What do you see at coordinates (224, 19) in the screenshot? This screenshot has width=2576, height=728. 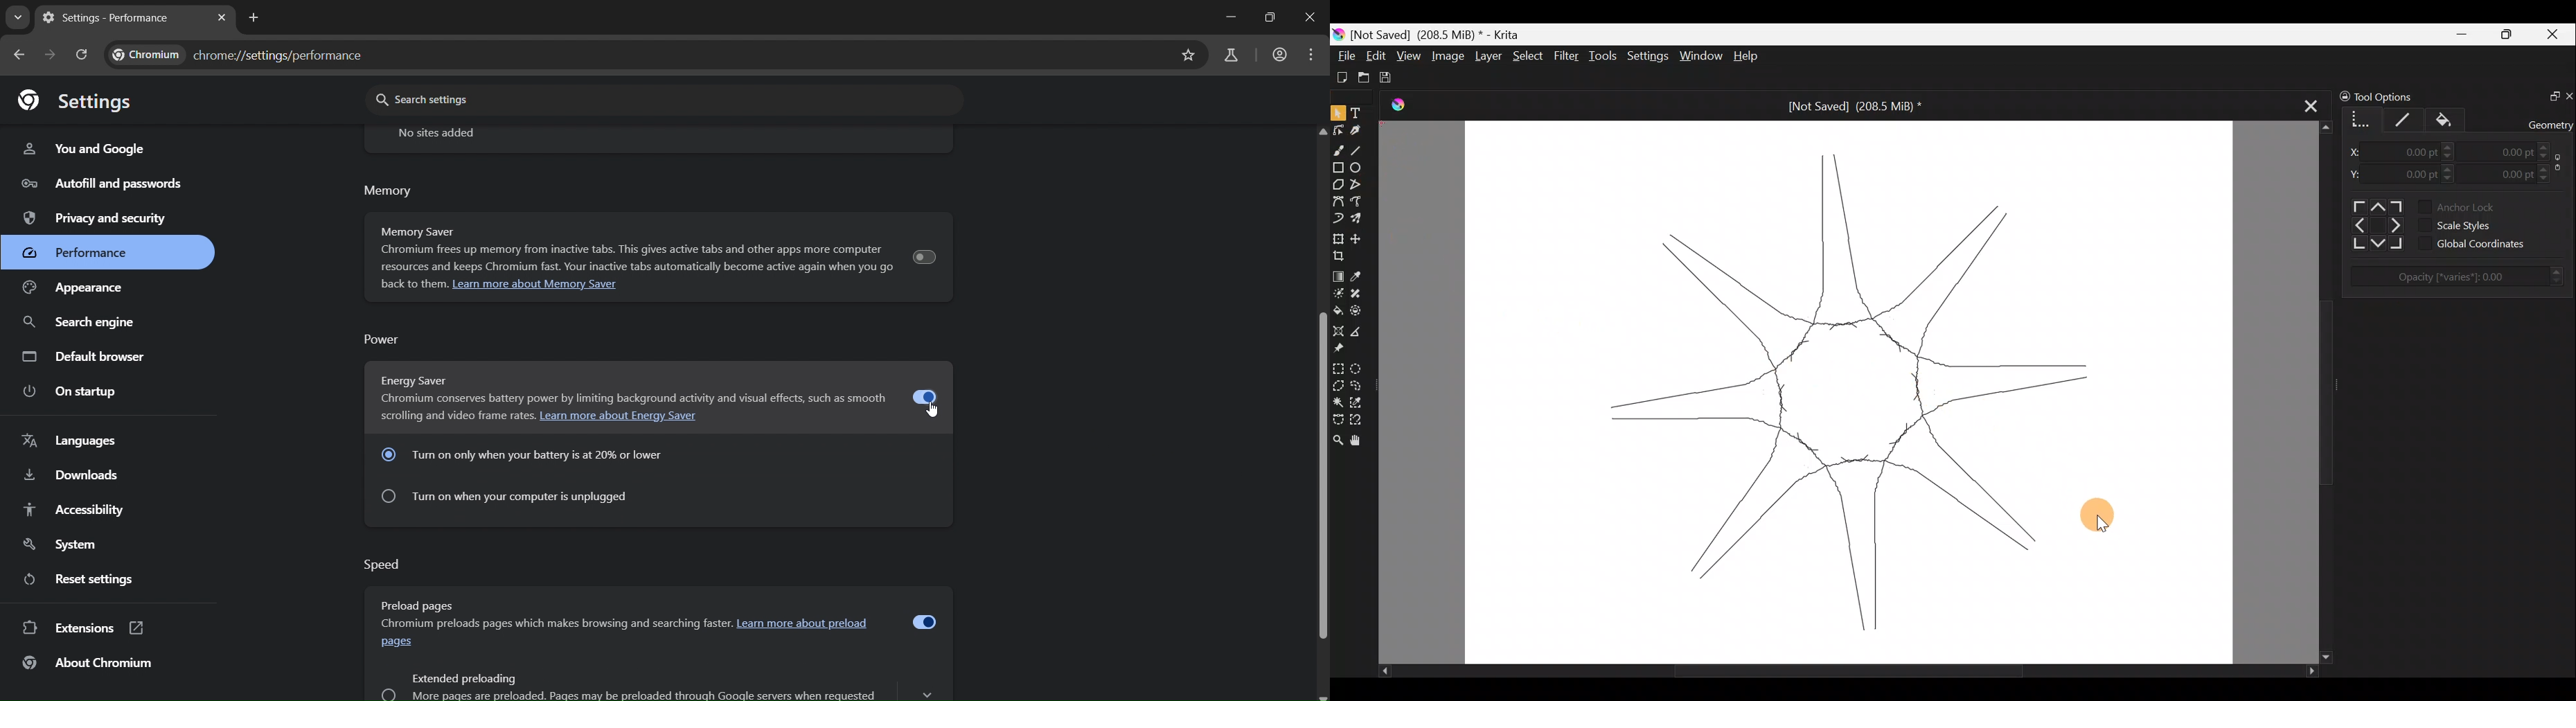 I see `close tab` at bounding box center [224, 19].